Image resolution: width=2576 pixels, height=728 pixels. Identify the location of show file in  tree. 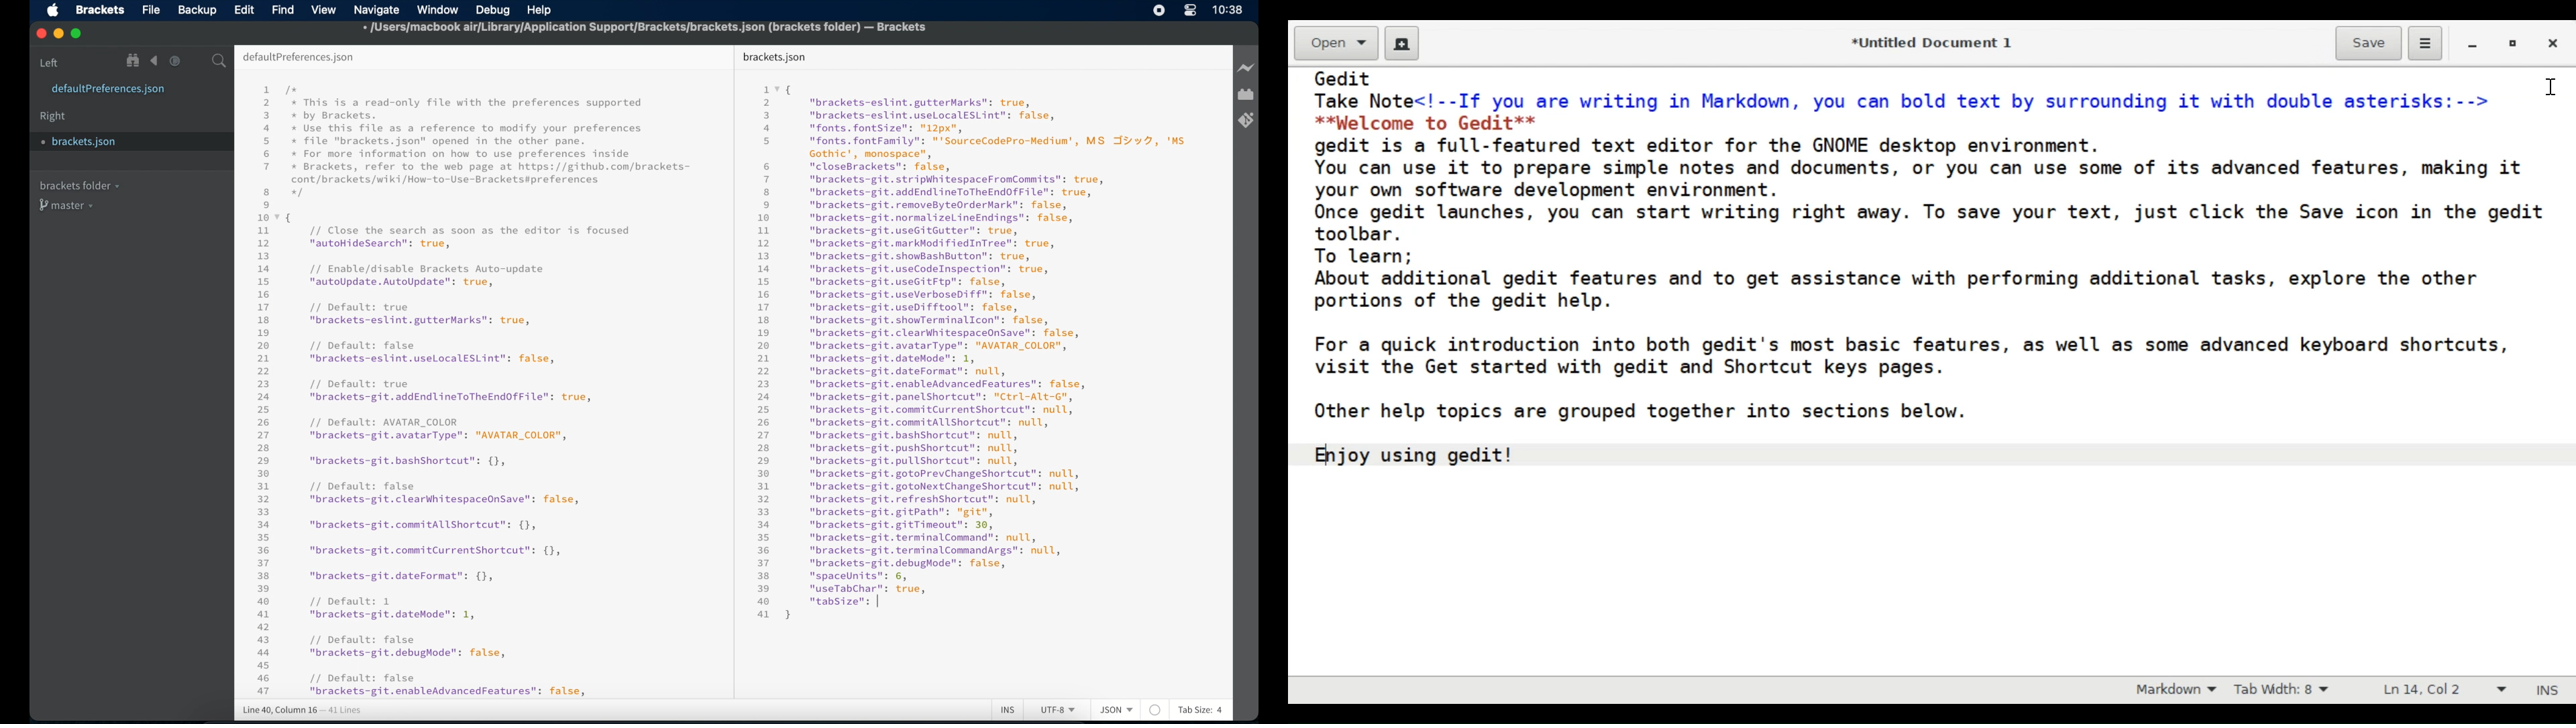
(133, 60).